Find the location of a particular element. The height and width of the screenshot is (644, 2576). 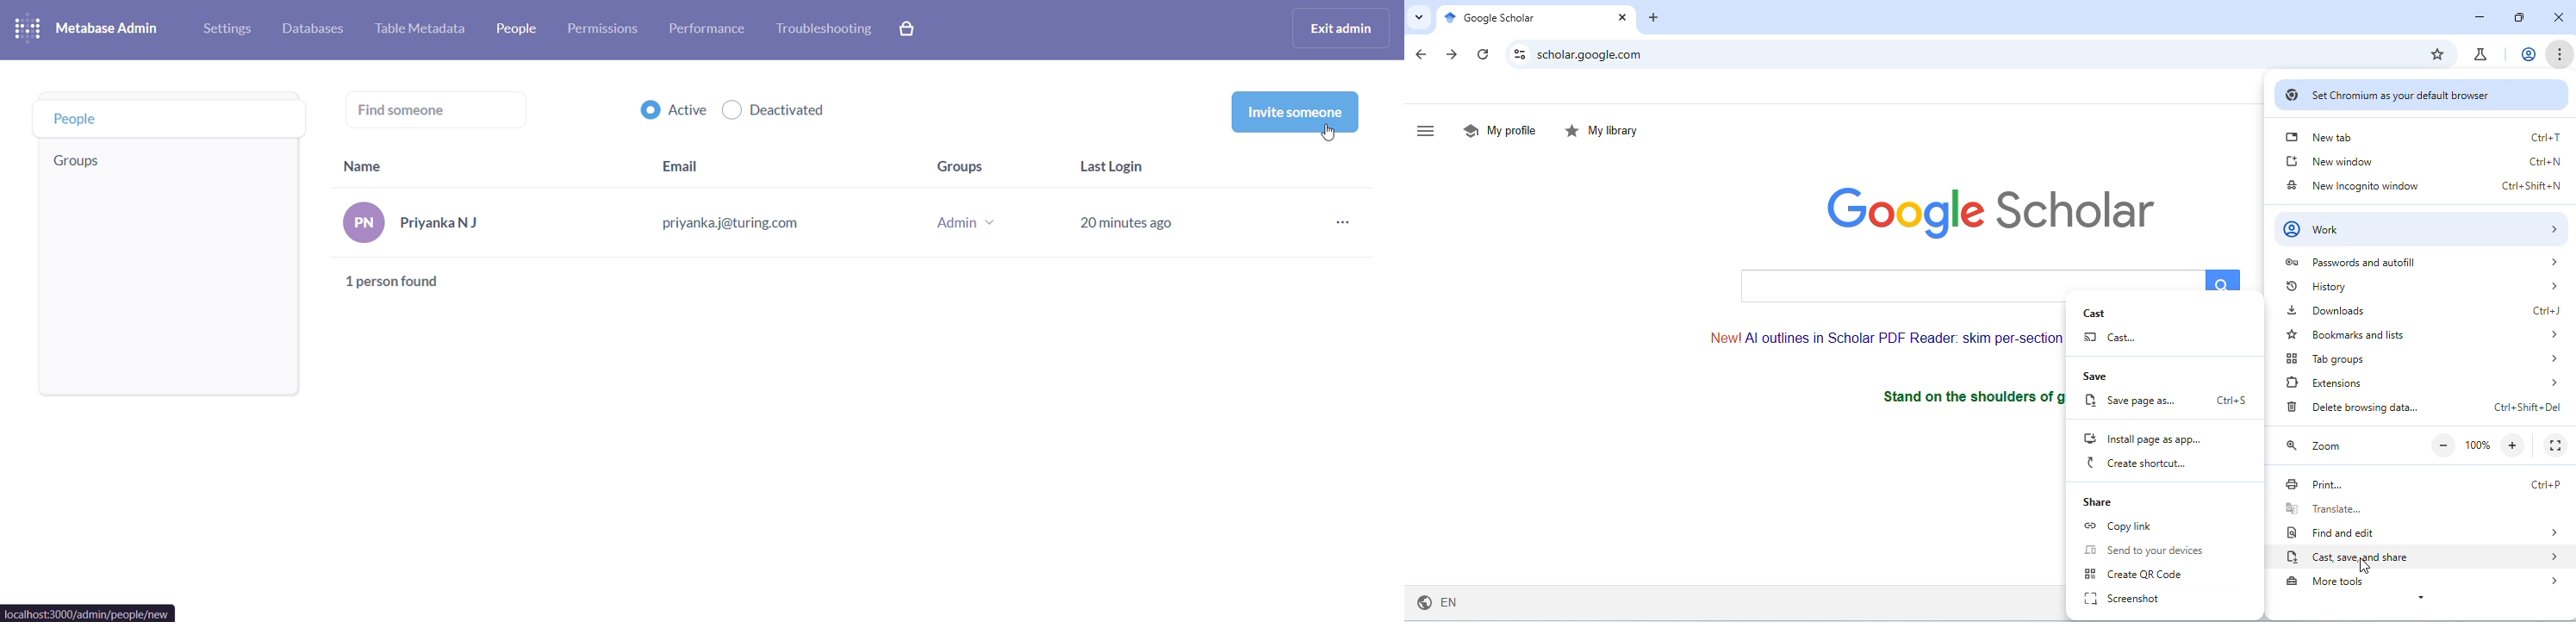

cast, save and share is located at coordinates (2422, 557).